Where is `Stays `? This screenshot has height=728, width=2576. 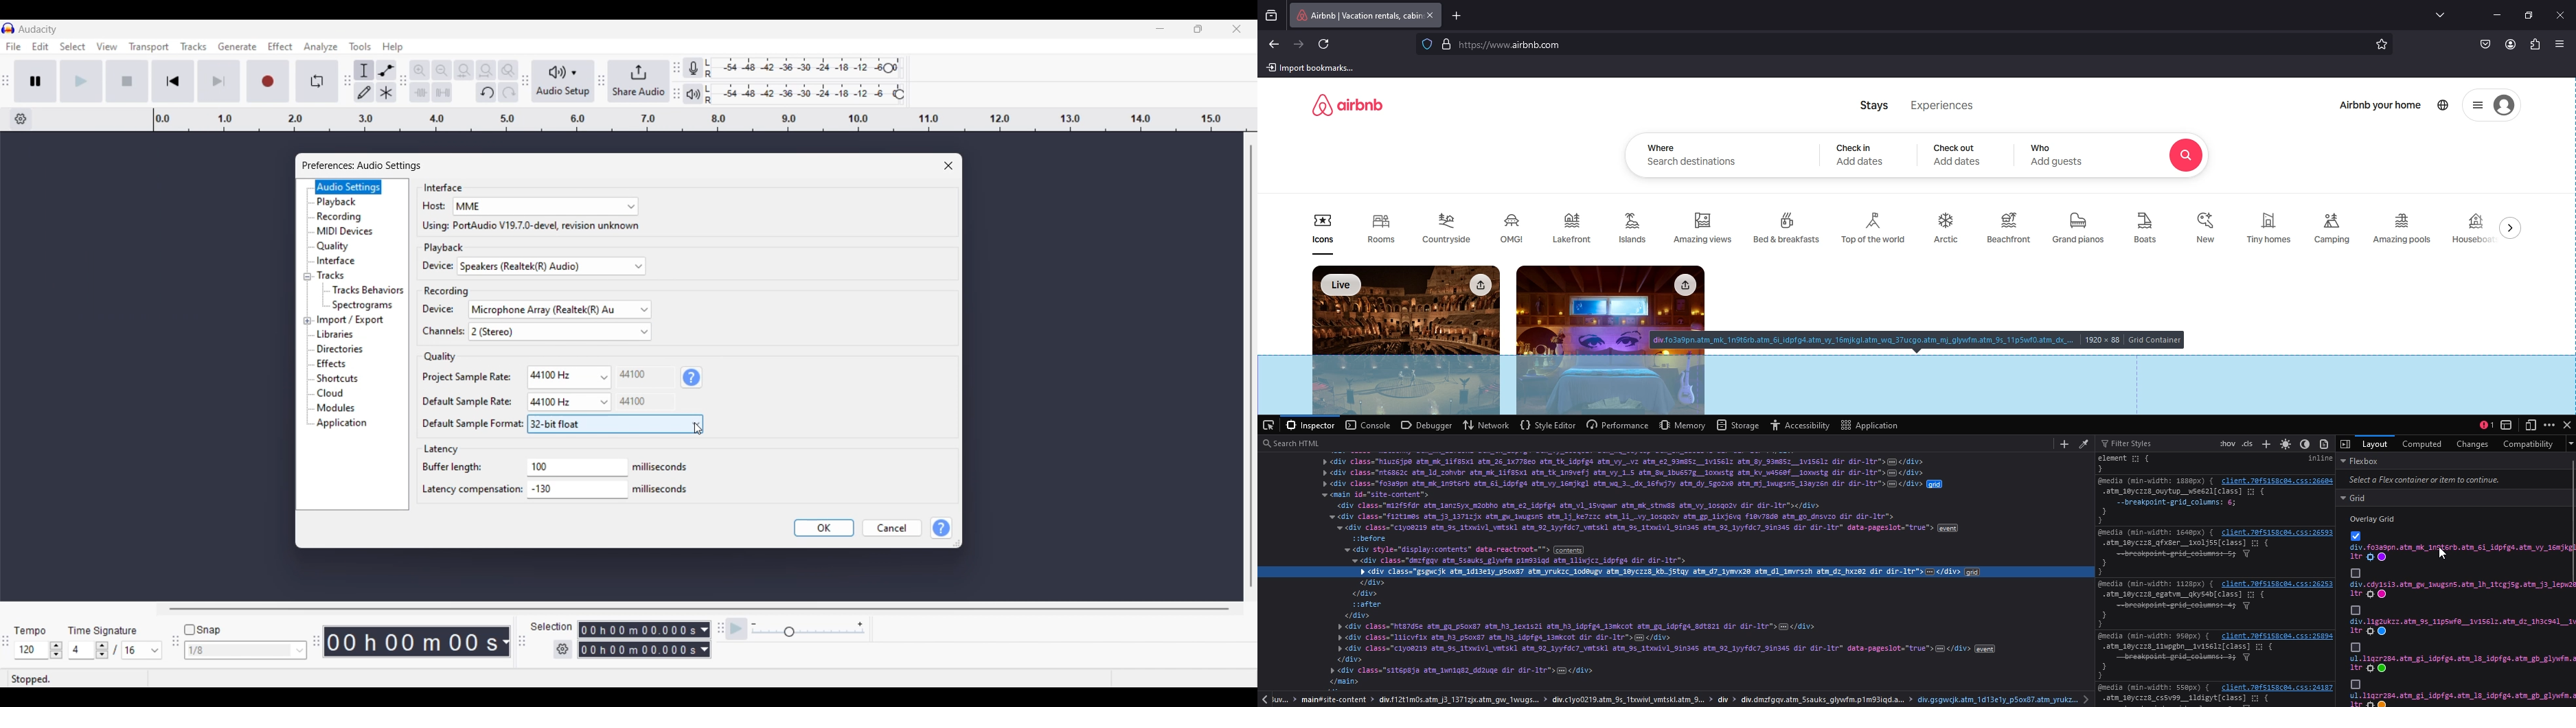 Stays  is located at coordinates (1875, 105).